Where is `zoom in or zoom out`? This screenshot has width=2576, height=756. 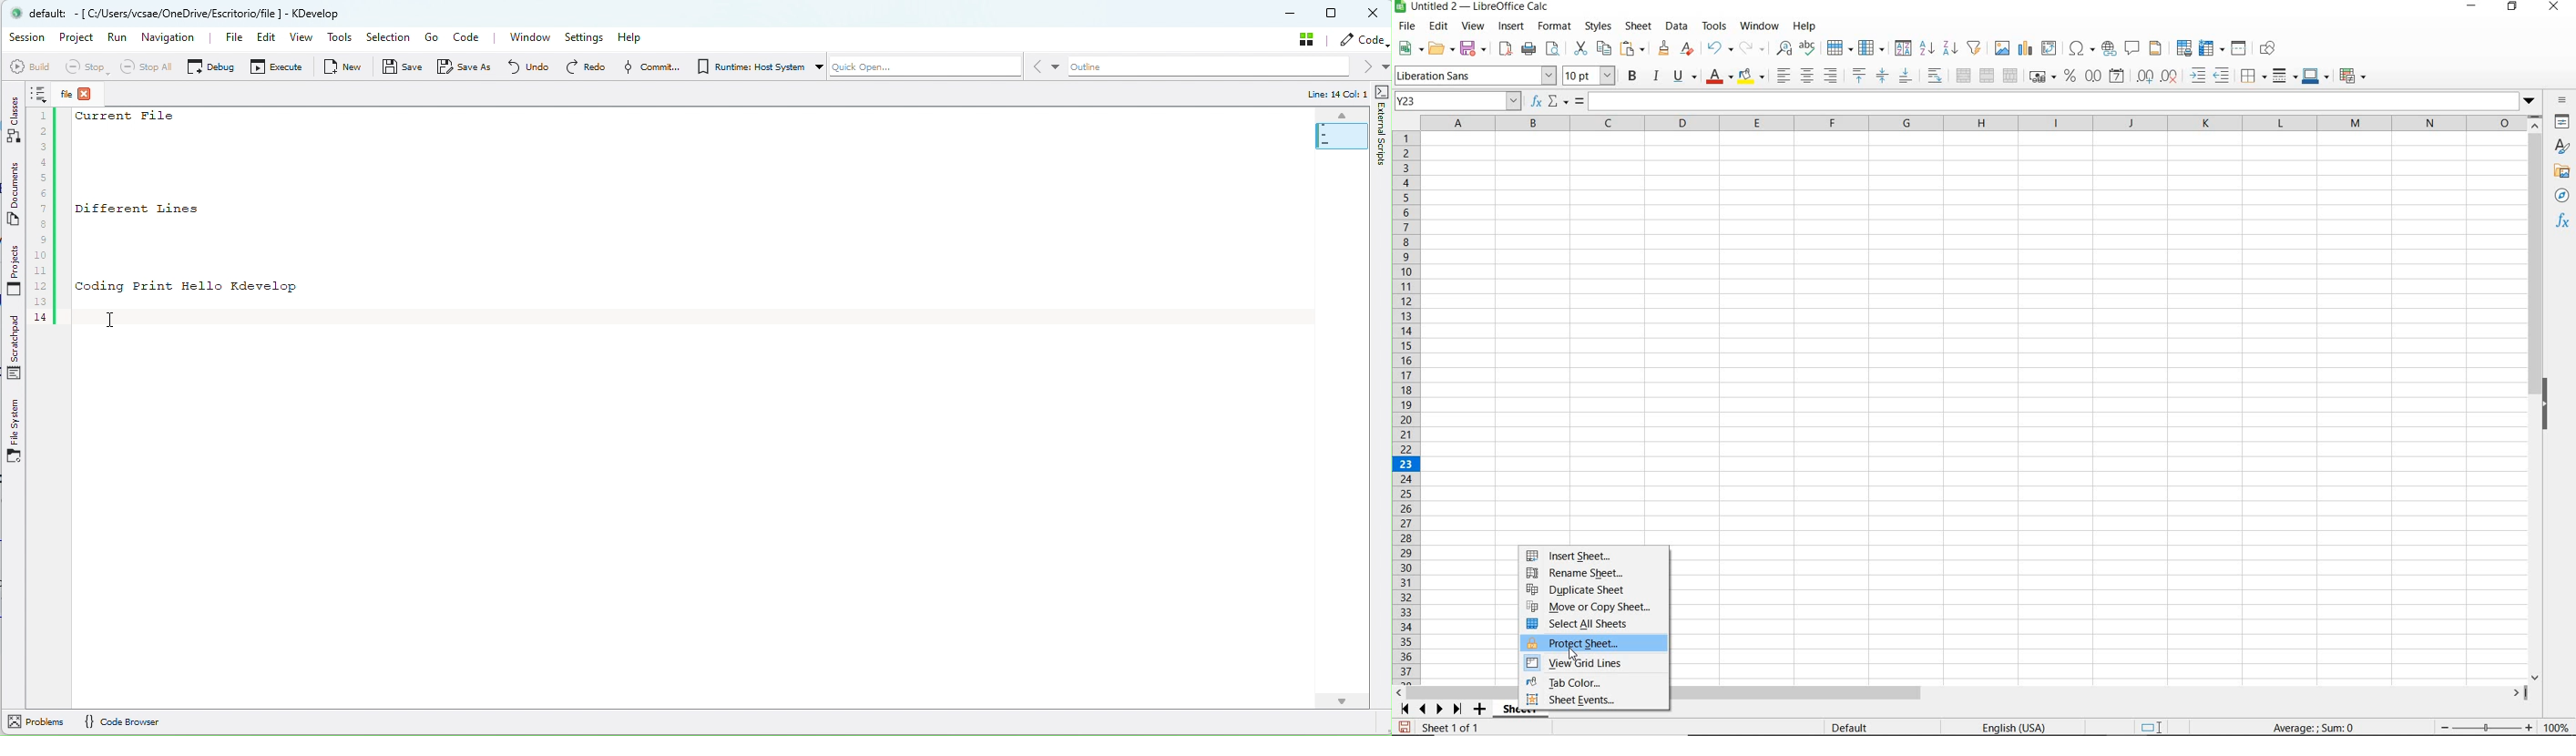
zoom in or zoom out is located at coordinates (2480, 725).